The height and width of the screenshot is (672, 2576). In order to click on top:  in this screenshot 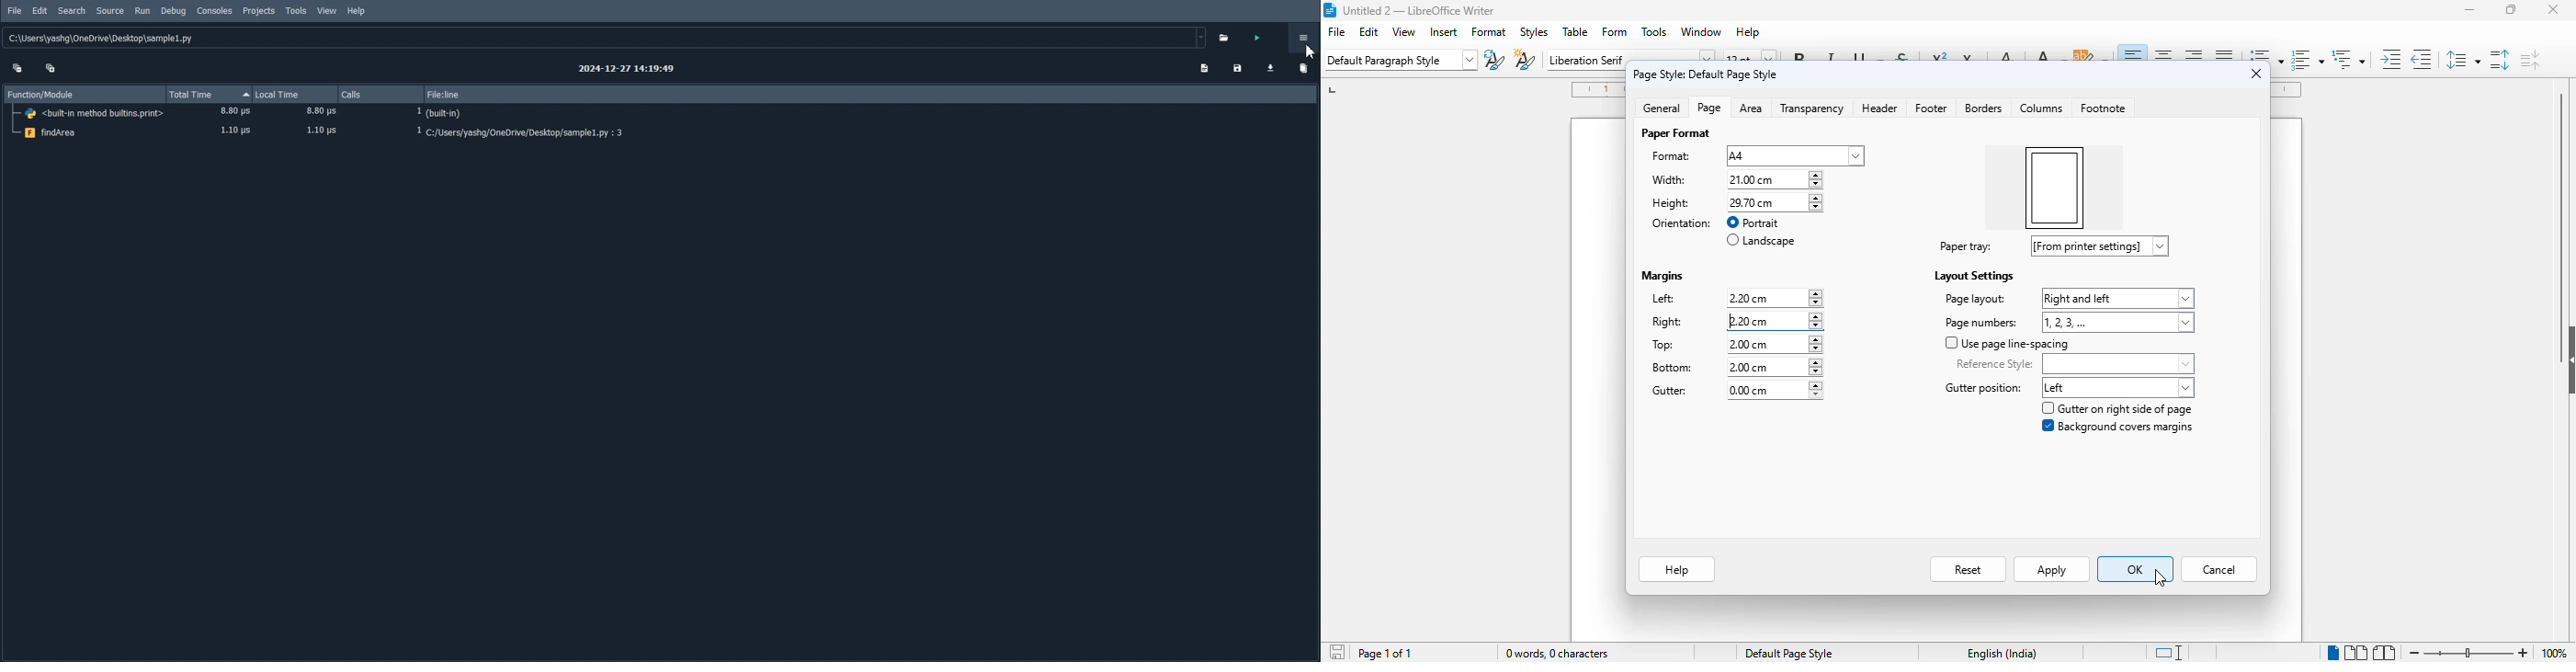, I will do `click(1662, 345)`.